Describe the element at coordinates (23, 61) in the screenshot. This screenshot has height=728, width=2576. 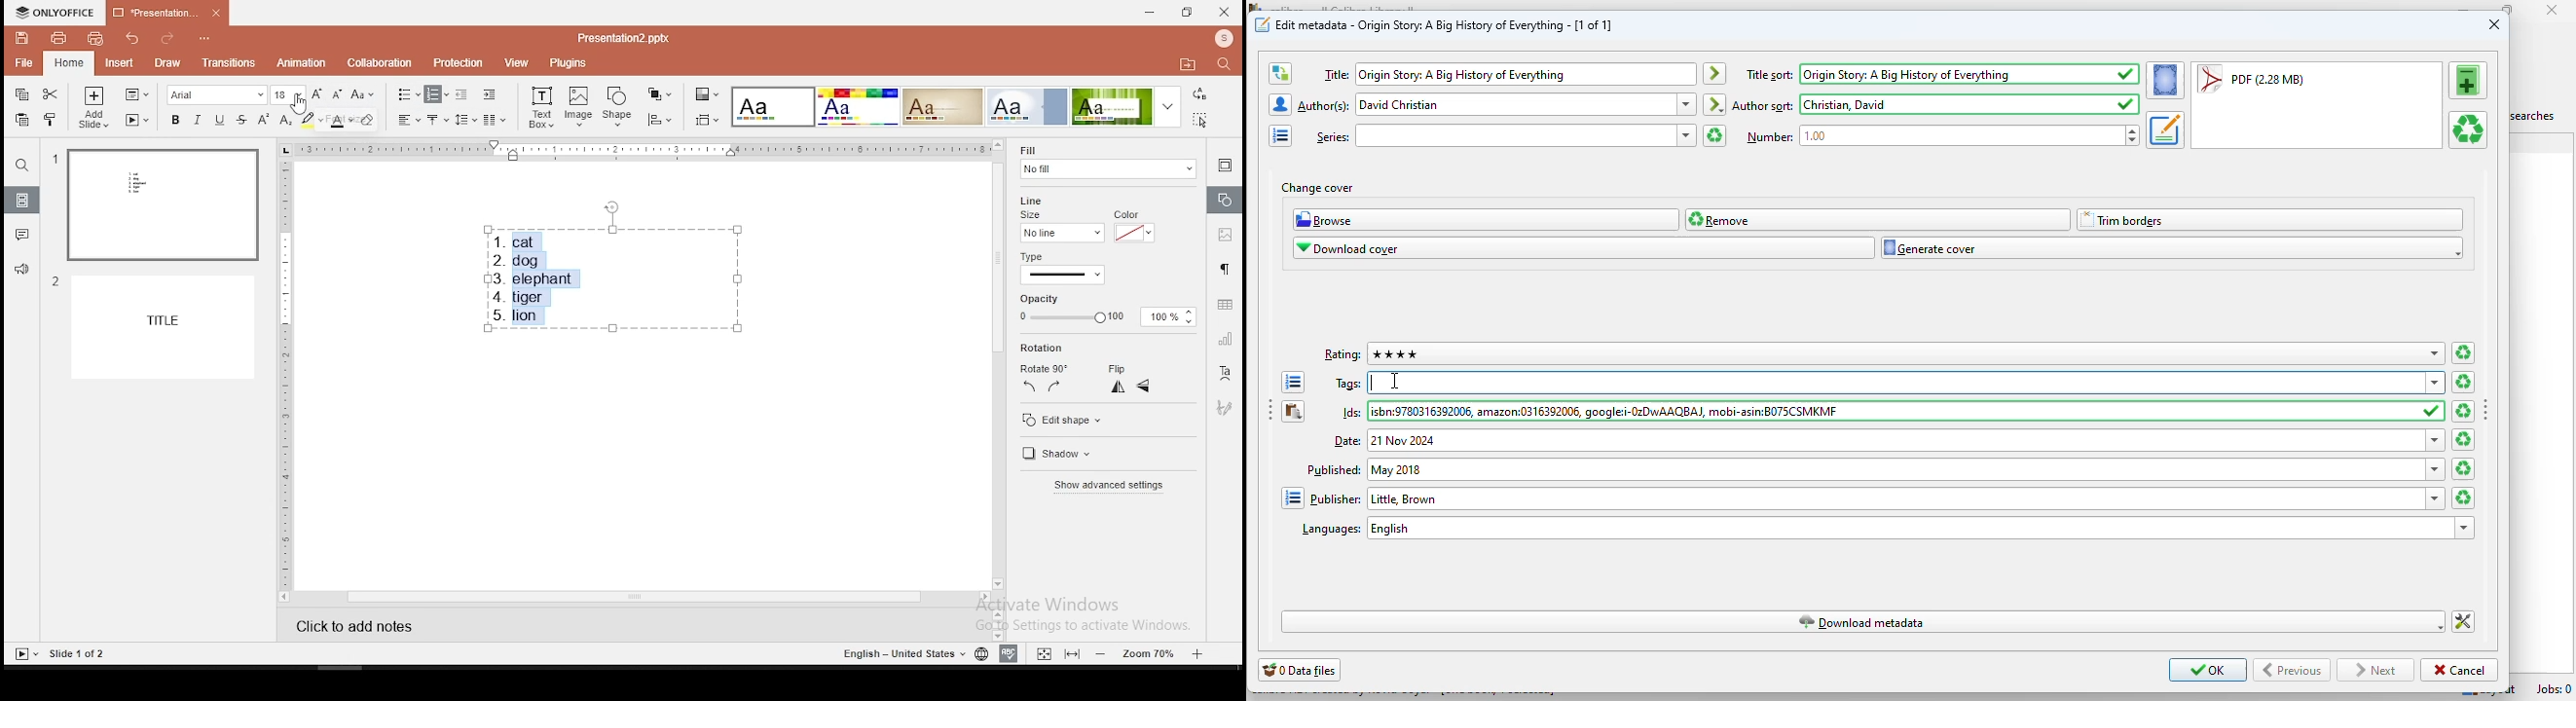
I see `file` at that location.